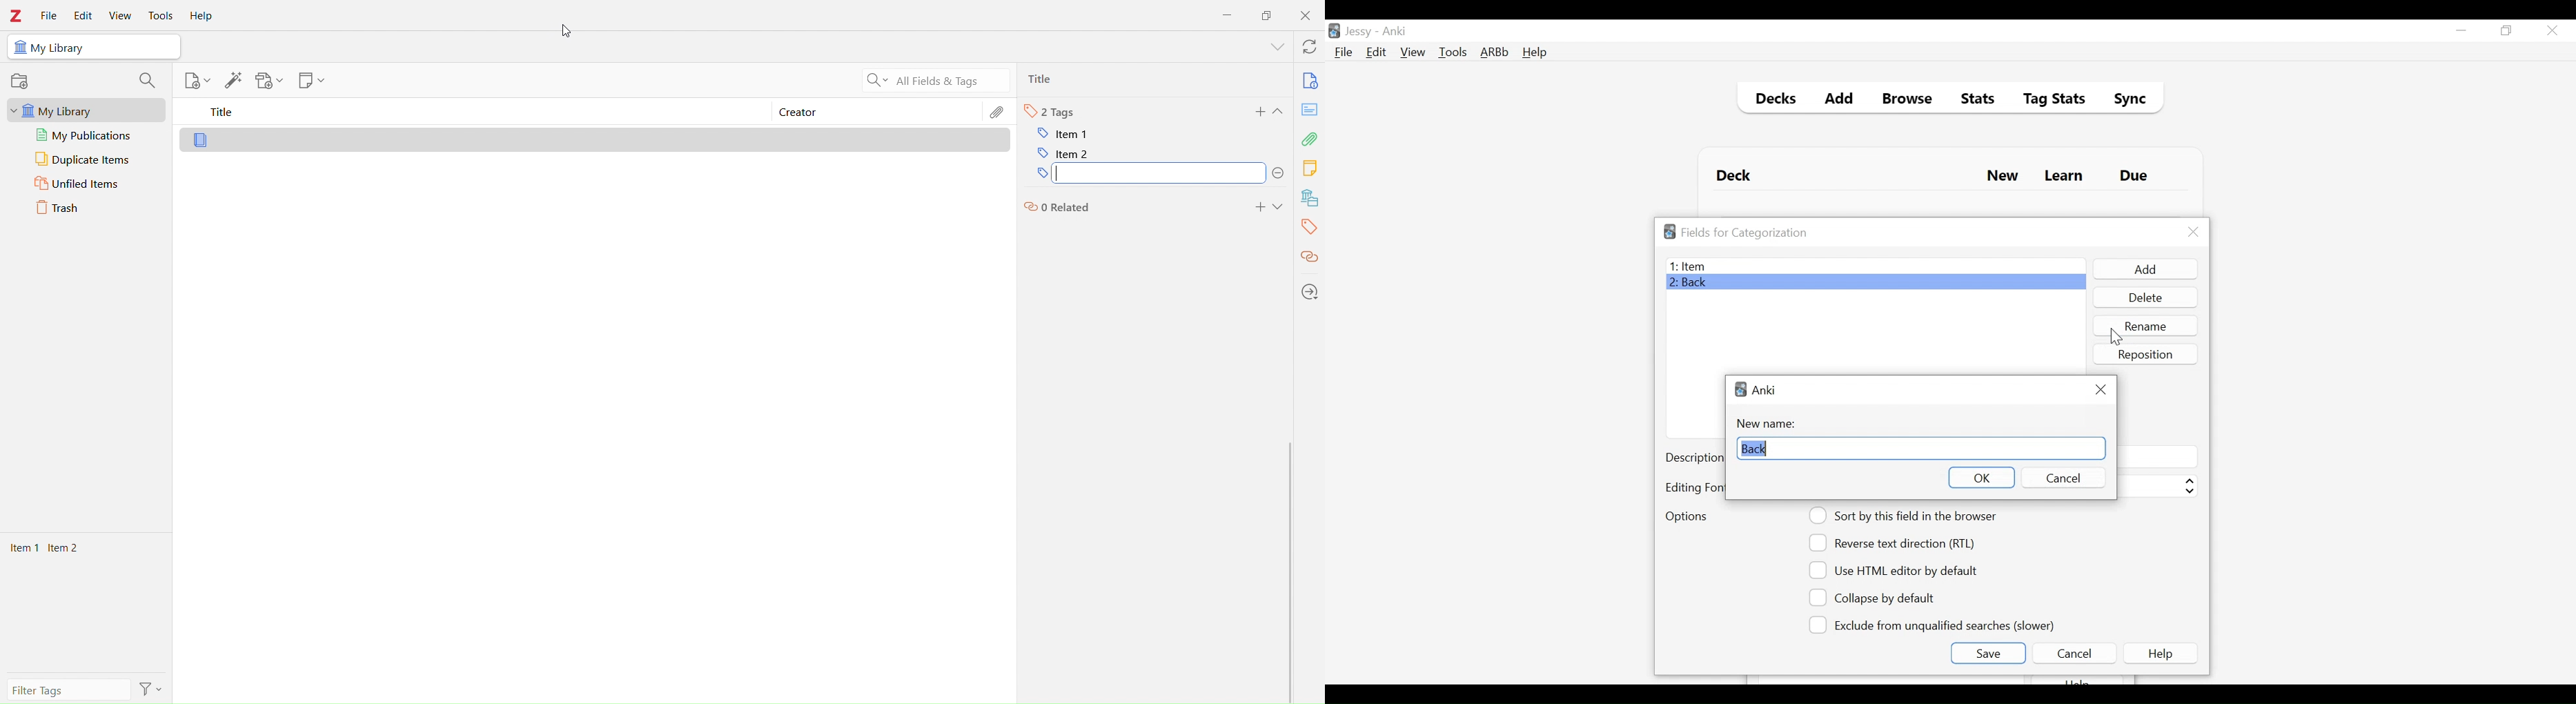 This screenshot has height=728, width=2576. Describe the element at coordinates (46, 12) in the screenshot. I see `File` at that location.